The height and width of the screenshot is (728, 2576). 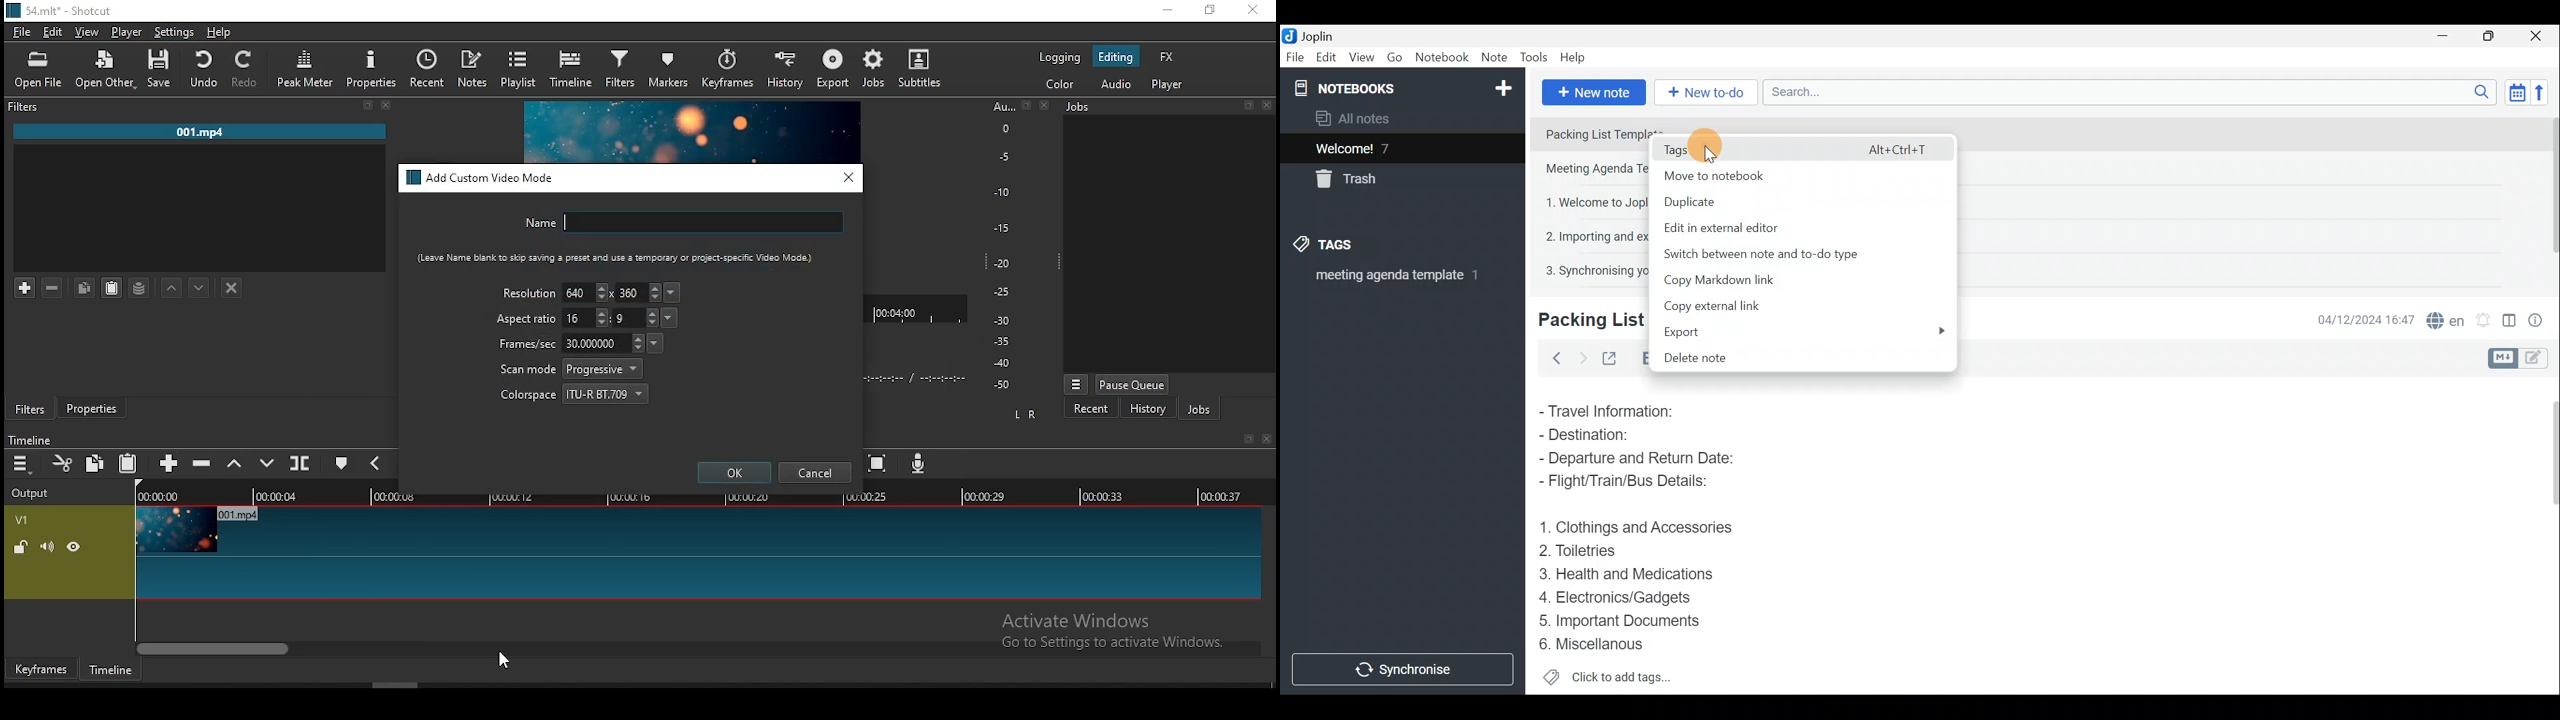 What do you see at coordinates (1199, 410) in the screenshot?
I see `jobs` at bounding box center [1199, 410].